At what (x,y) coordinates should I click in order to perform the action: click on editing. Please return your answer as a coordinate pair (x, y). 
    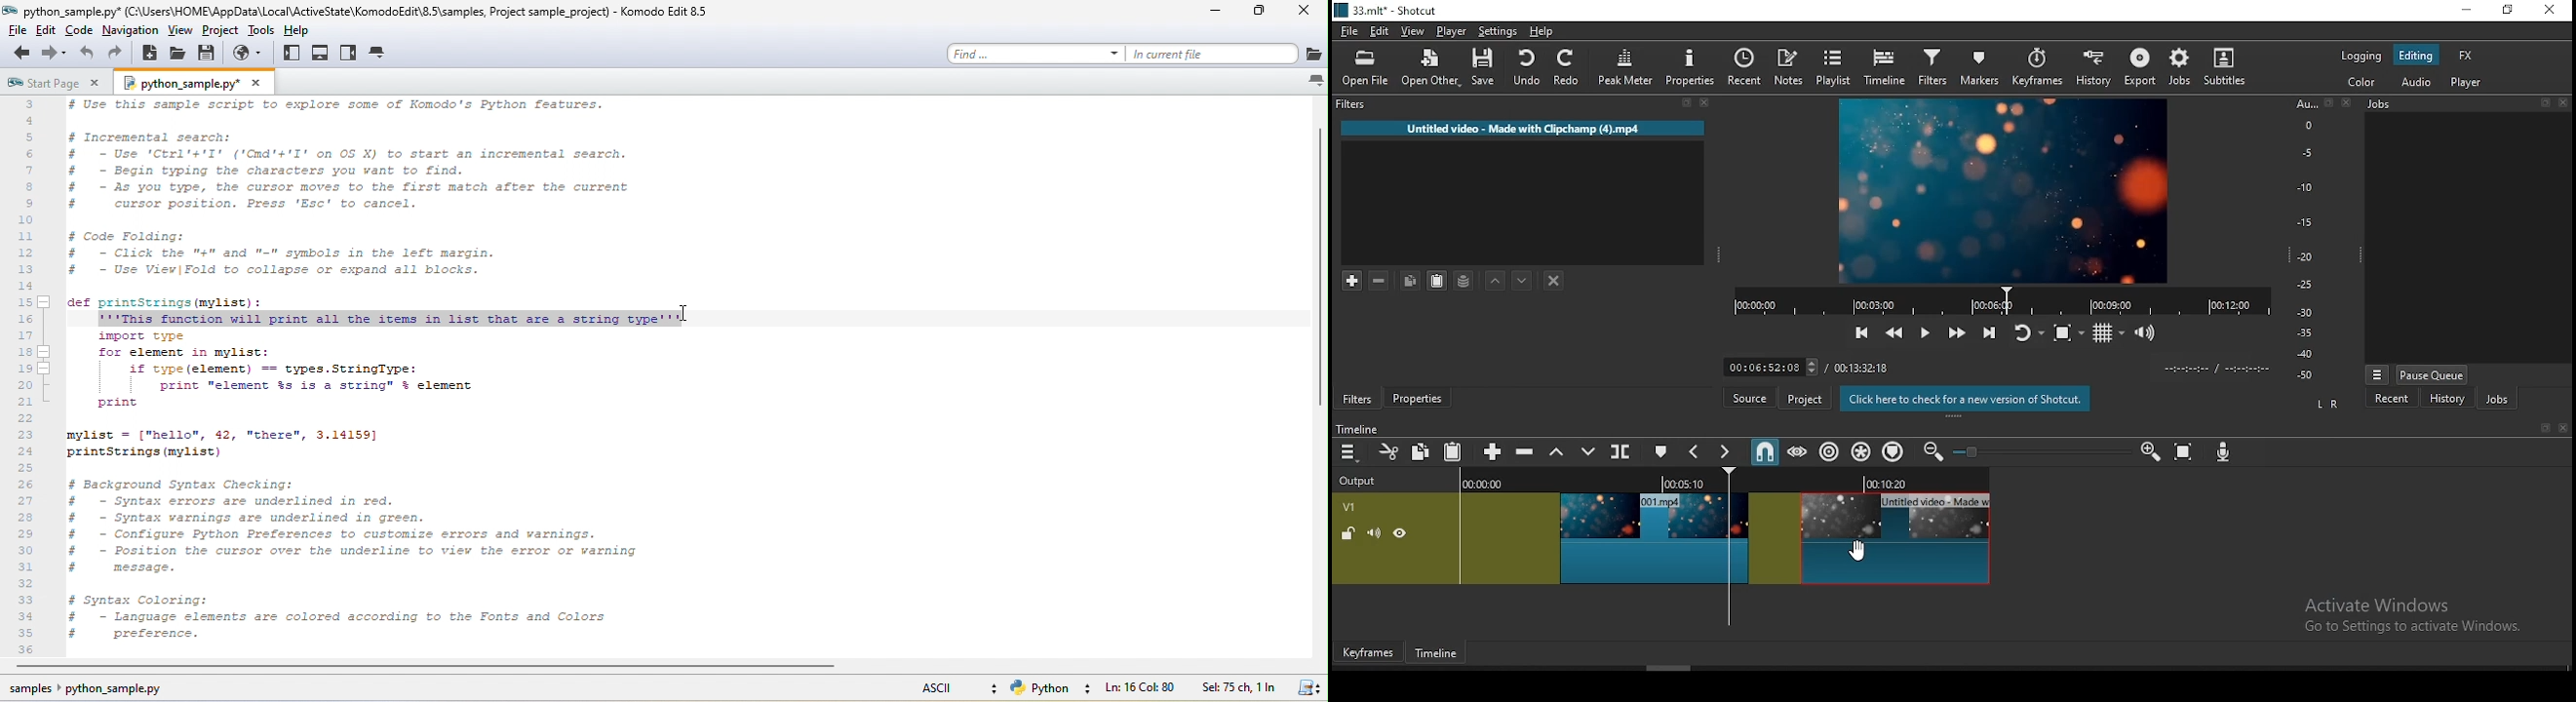
    Looking at the image, I should click on (2417, 58).